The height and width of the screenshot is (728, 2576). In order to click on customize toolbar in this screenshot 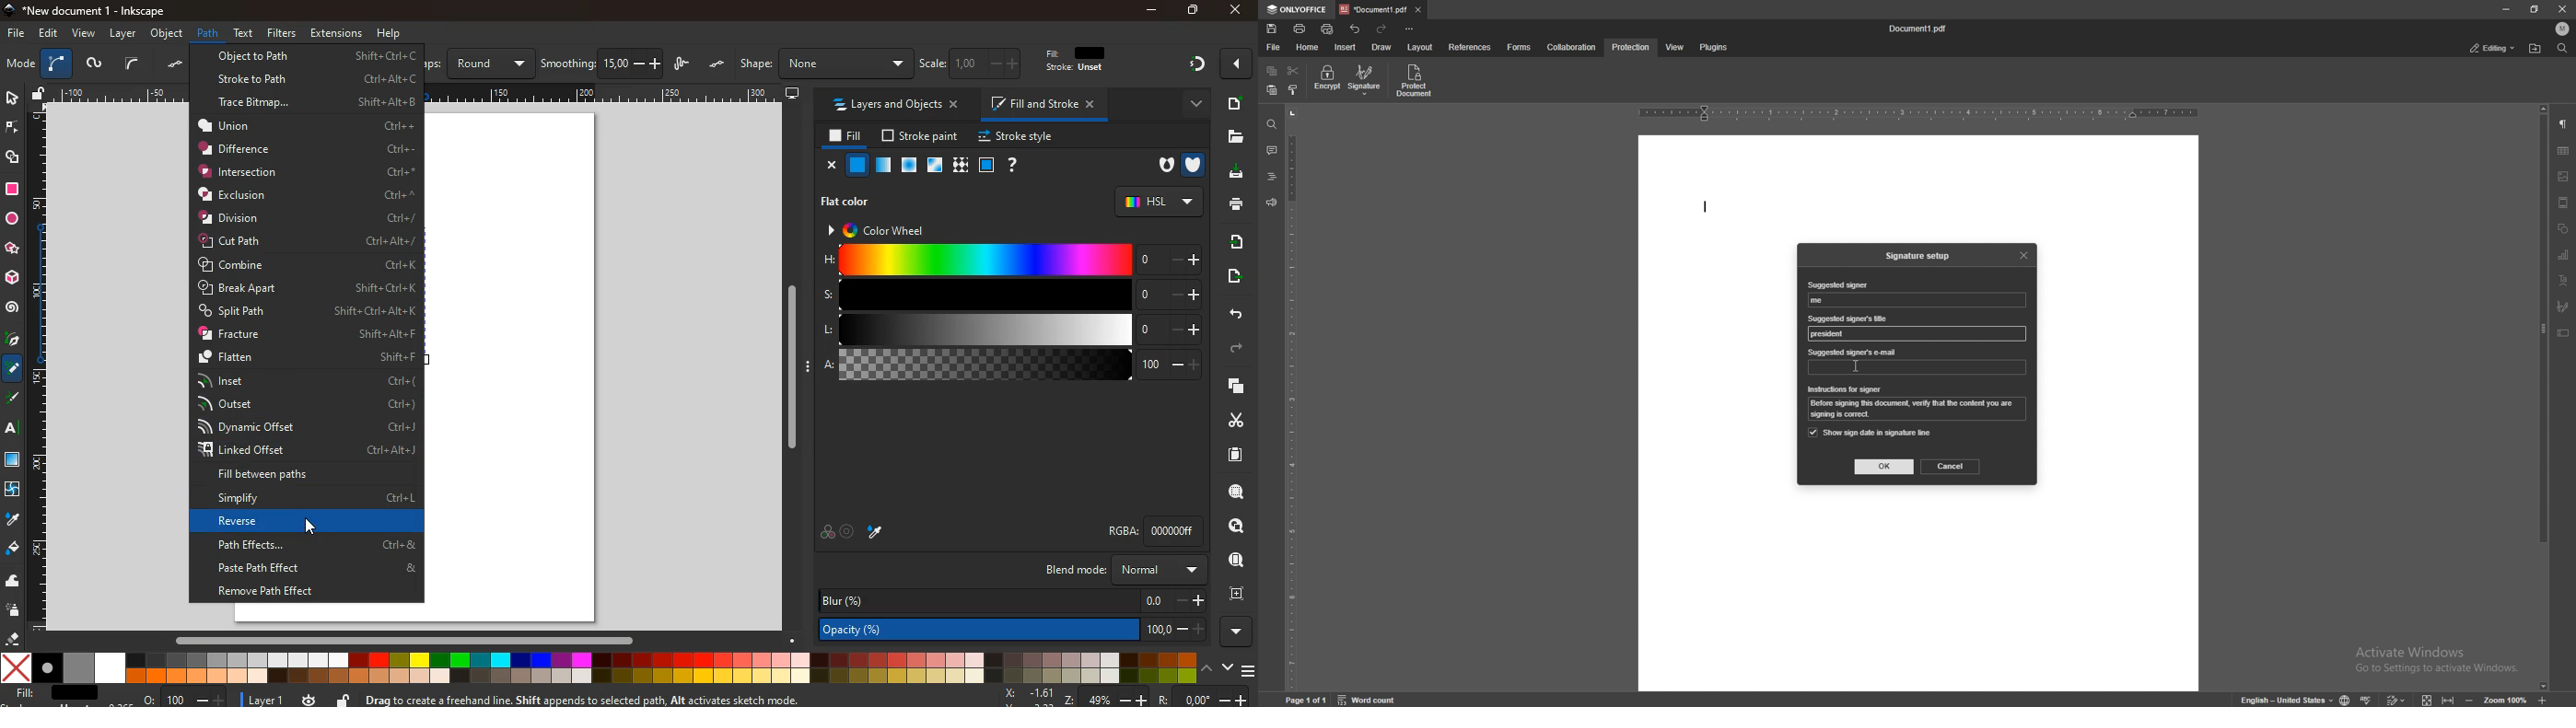, I will do `click(1409, 28)`.